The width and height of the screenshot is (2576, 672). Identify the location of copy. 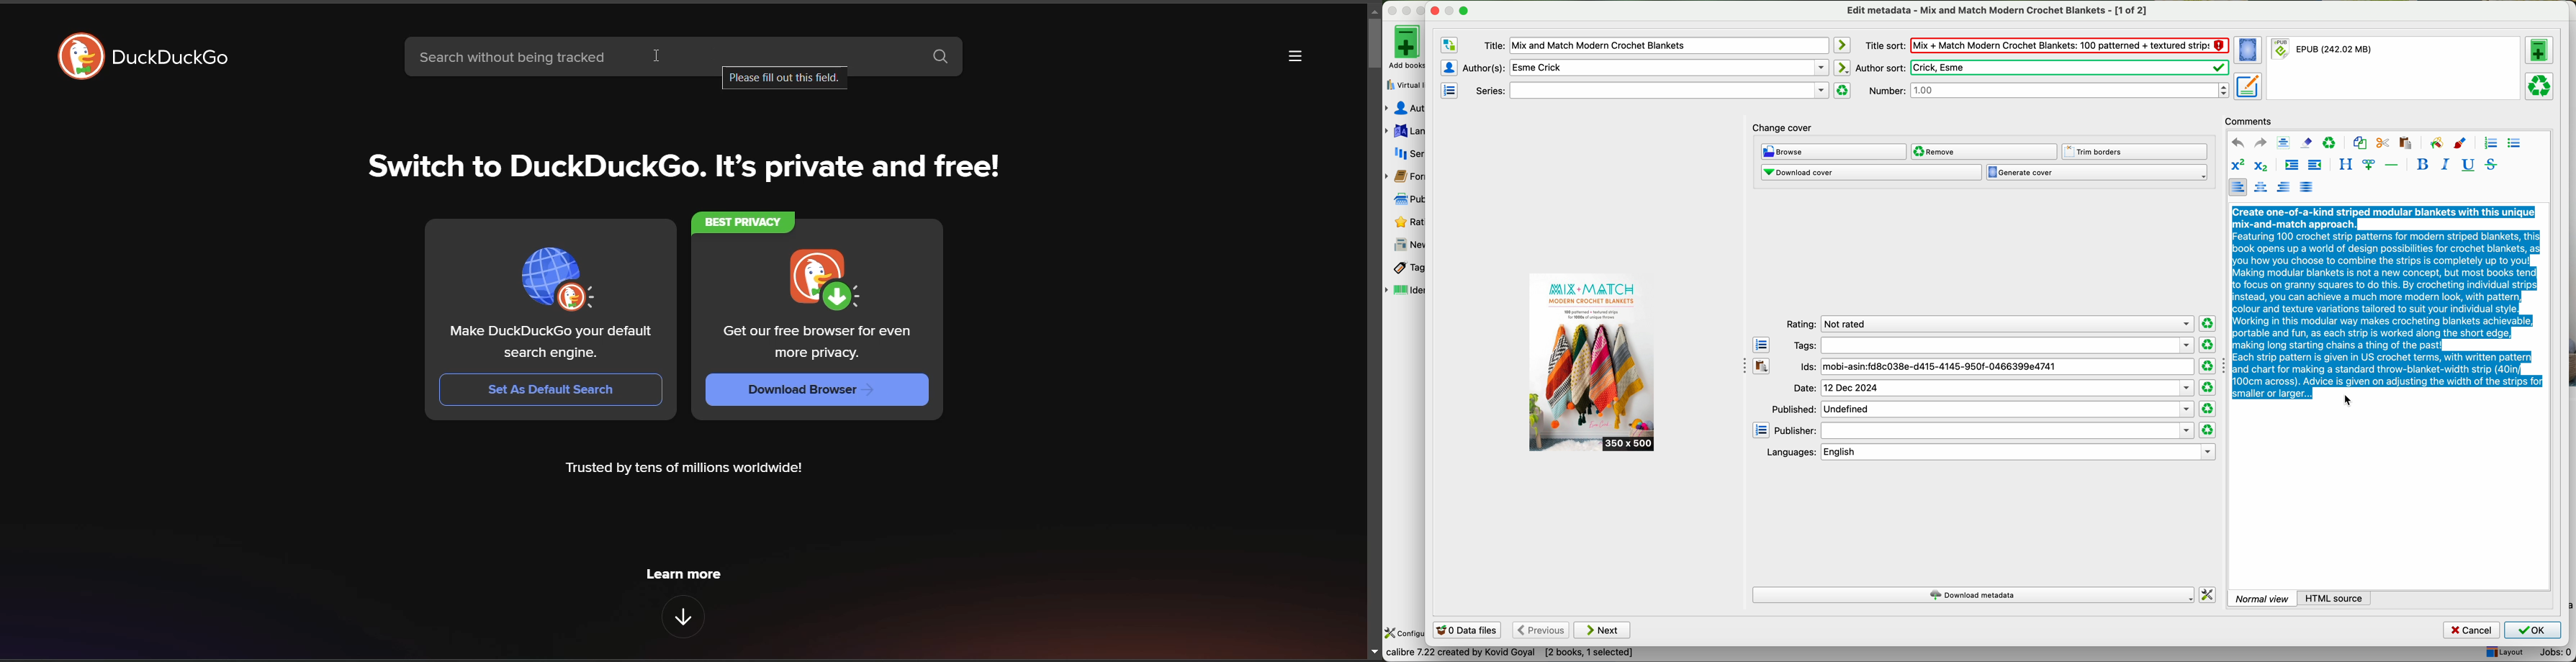
(2360, 143).